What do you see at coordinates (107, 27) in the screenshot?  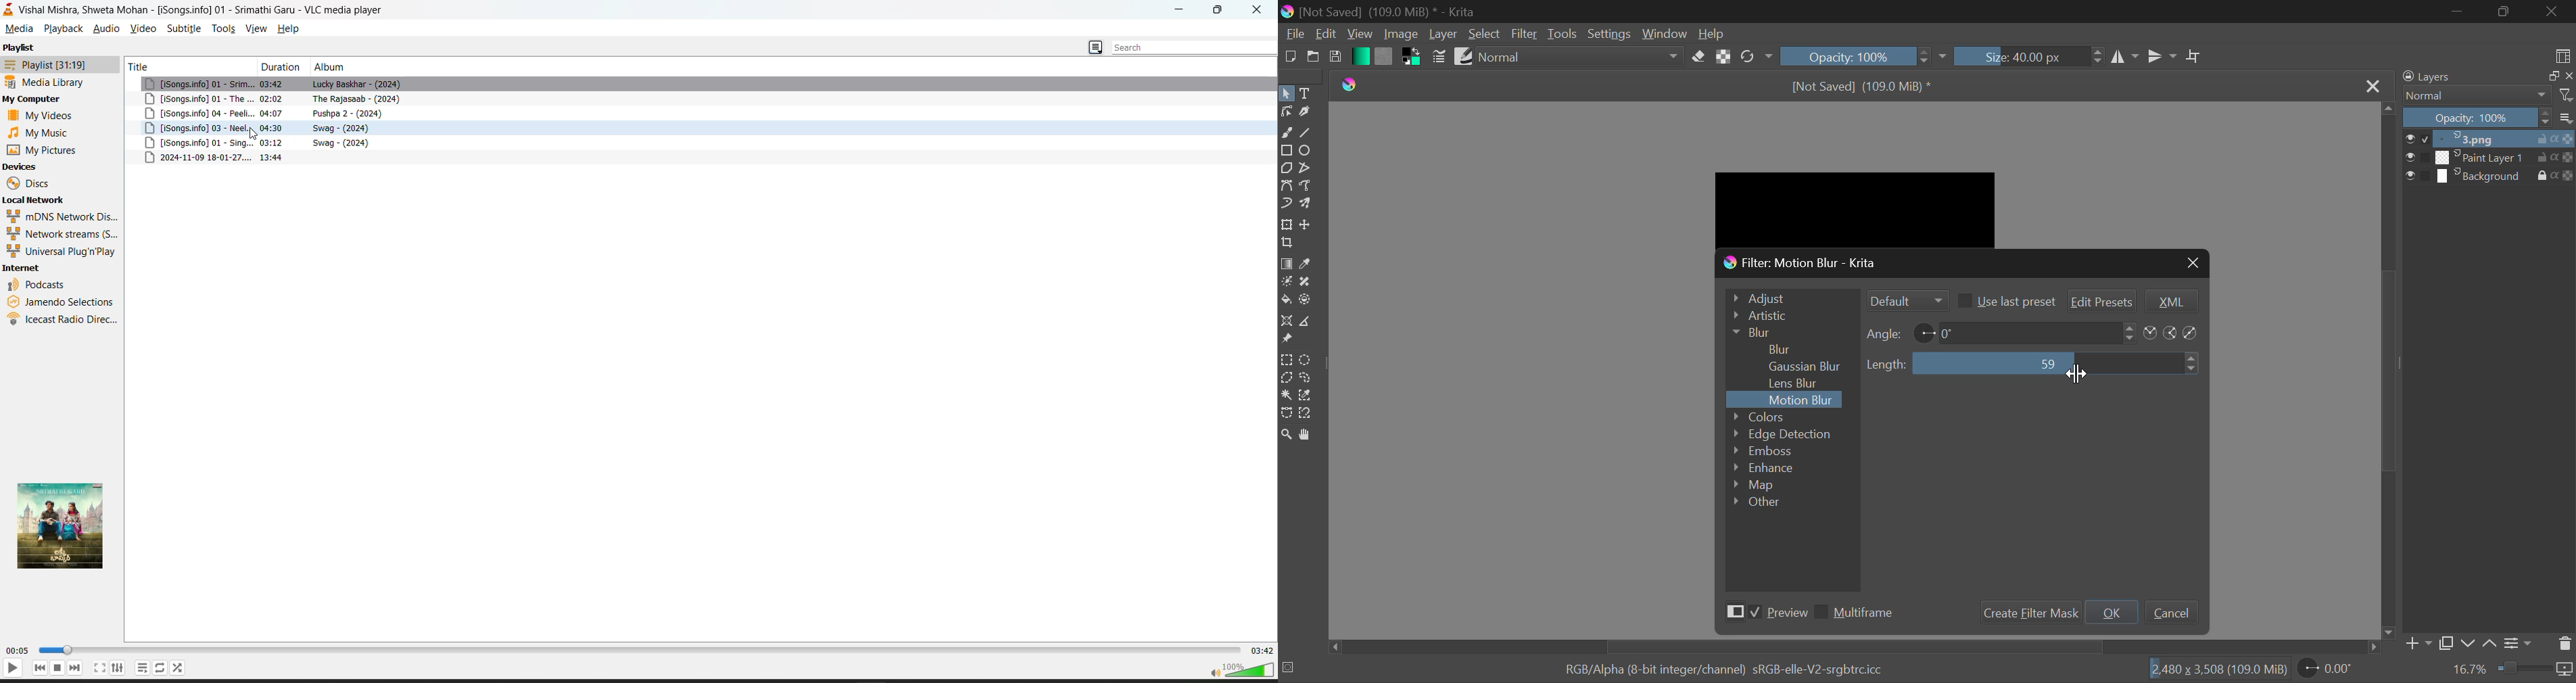 I see `audio` at bounding box center [107, 27].